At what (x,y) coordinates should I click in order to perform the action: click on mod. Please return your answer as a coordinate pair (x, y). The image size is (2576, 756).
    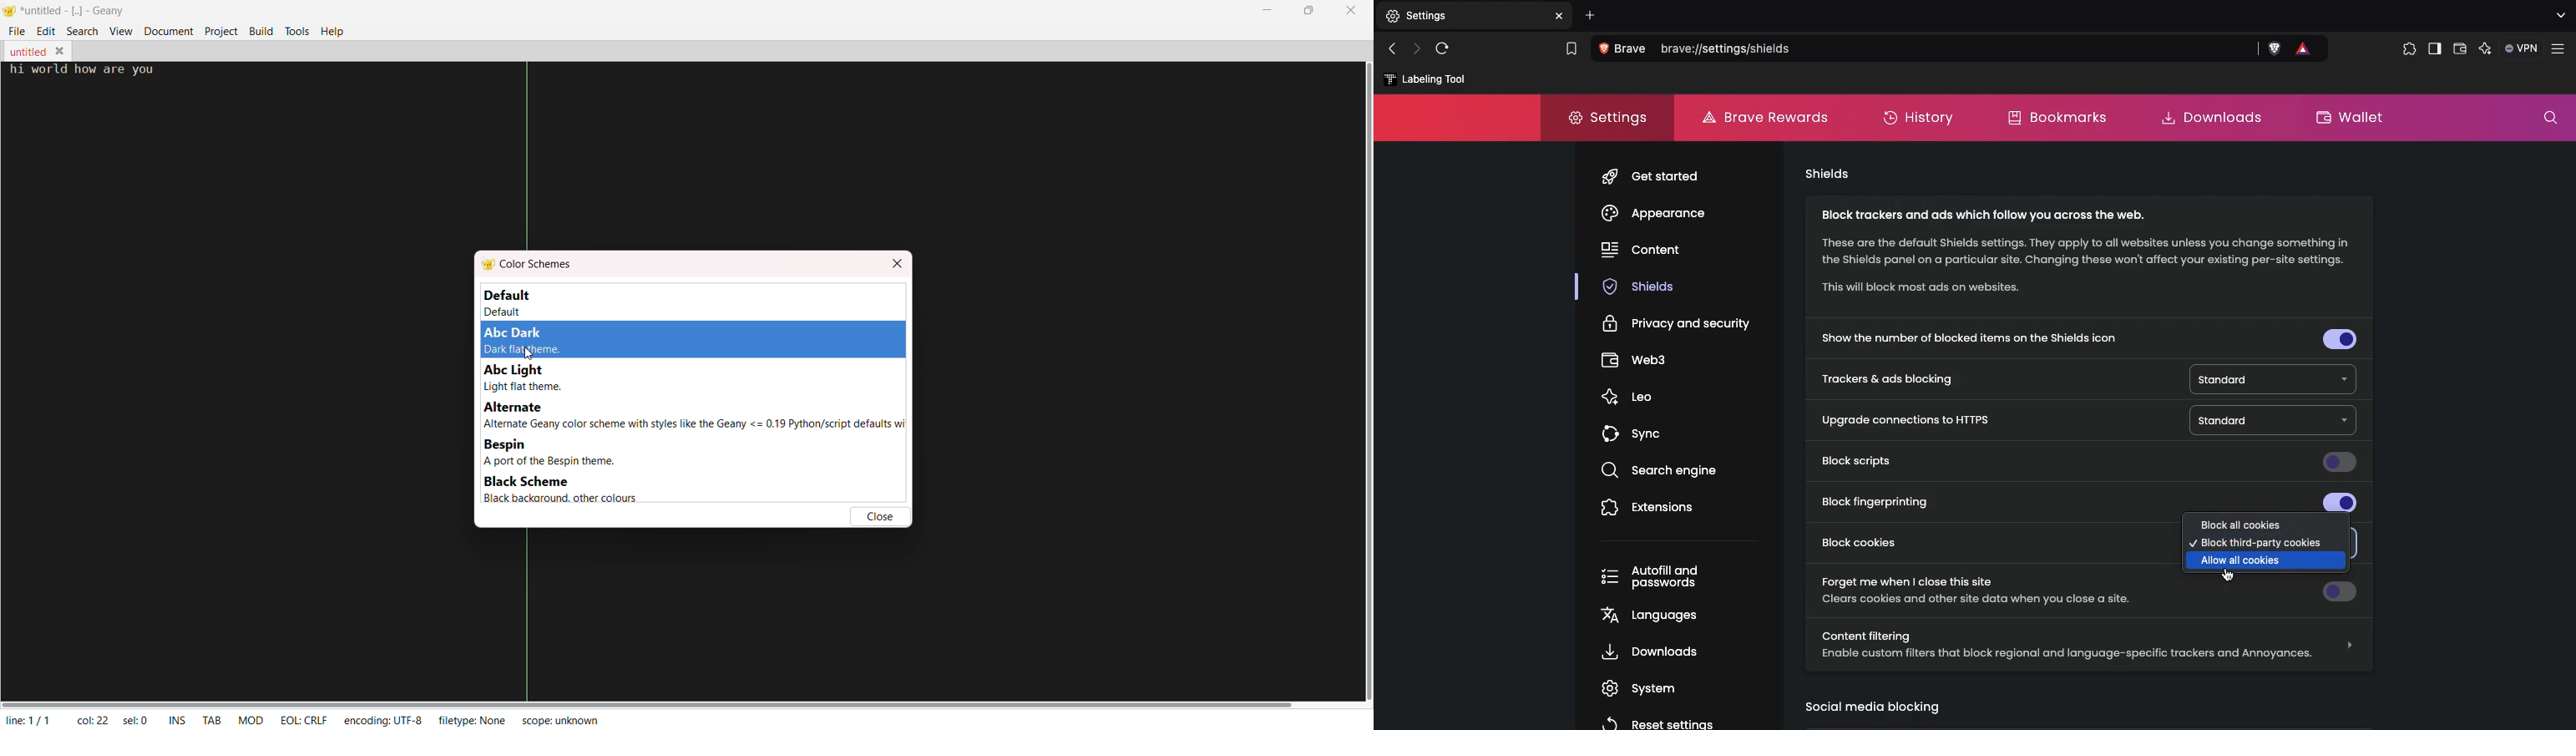
    Looking at the image, I should click on (248, 719).